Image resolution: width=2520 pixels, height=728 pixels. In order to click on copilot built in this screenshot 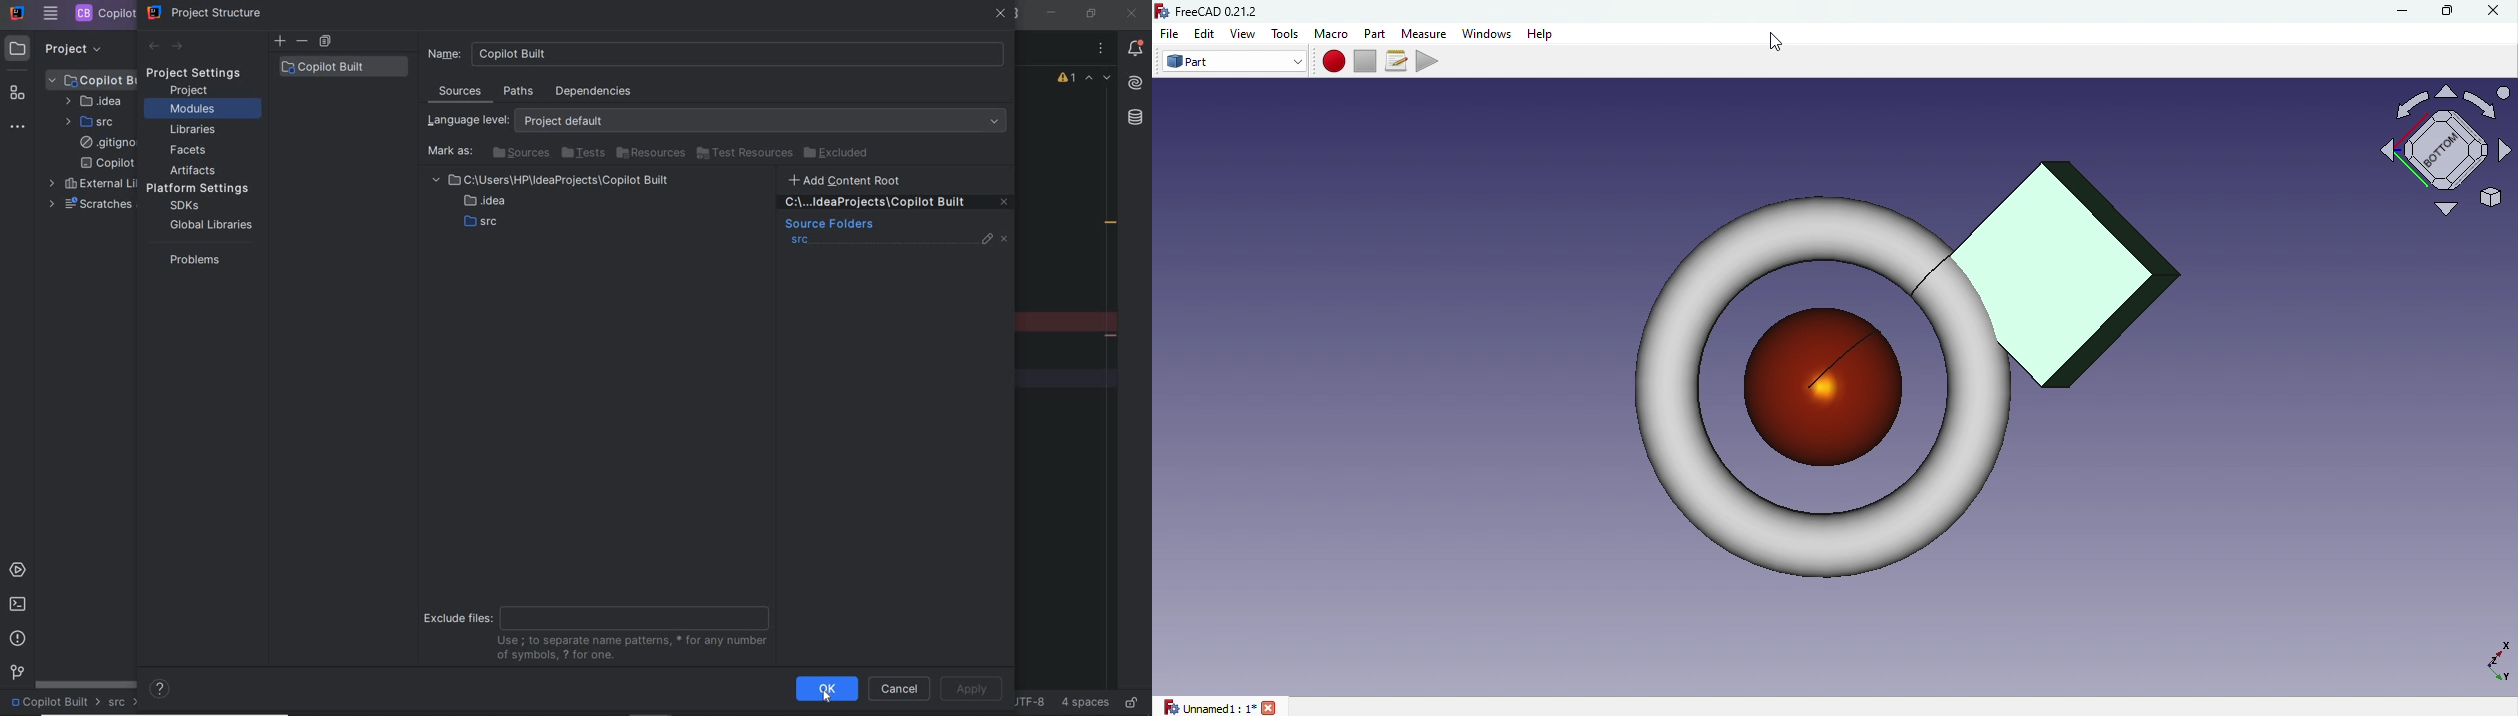, I will do `click(343, 67)`.